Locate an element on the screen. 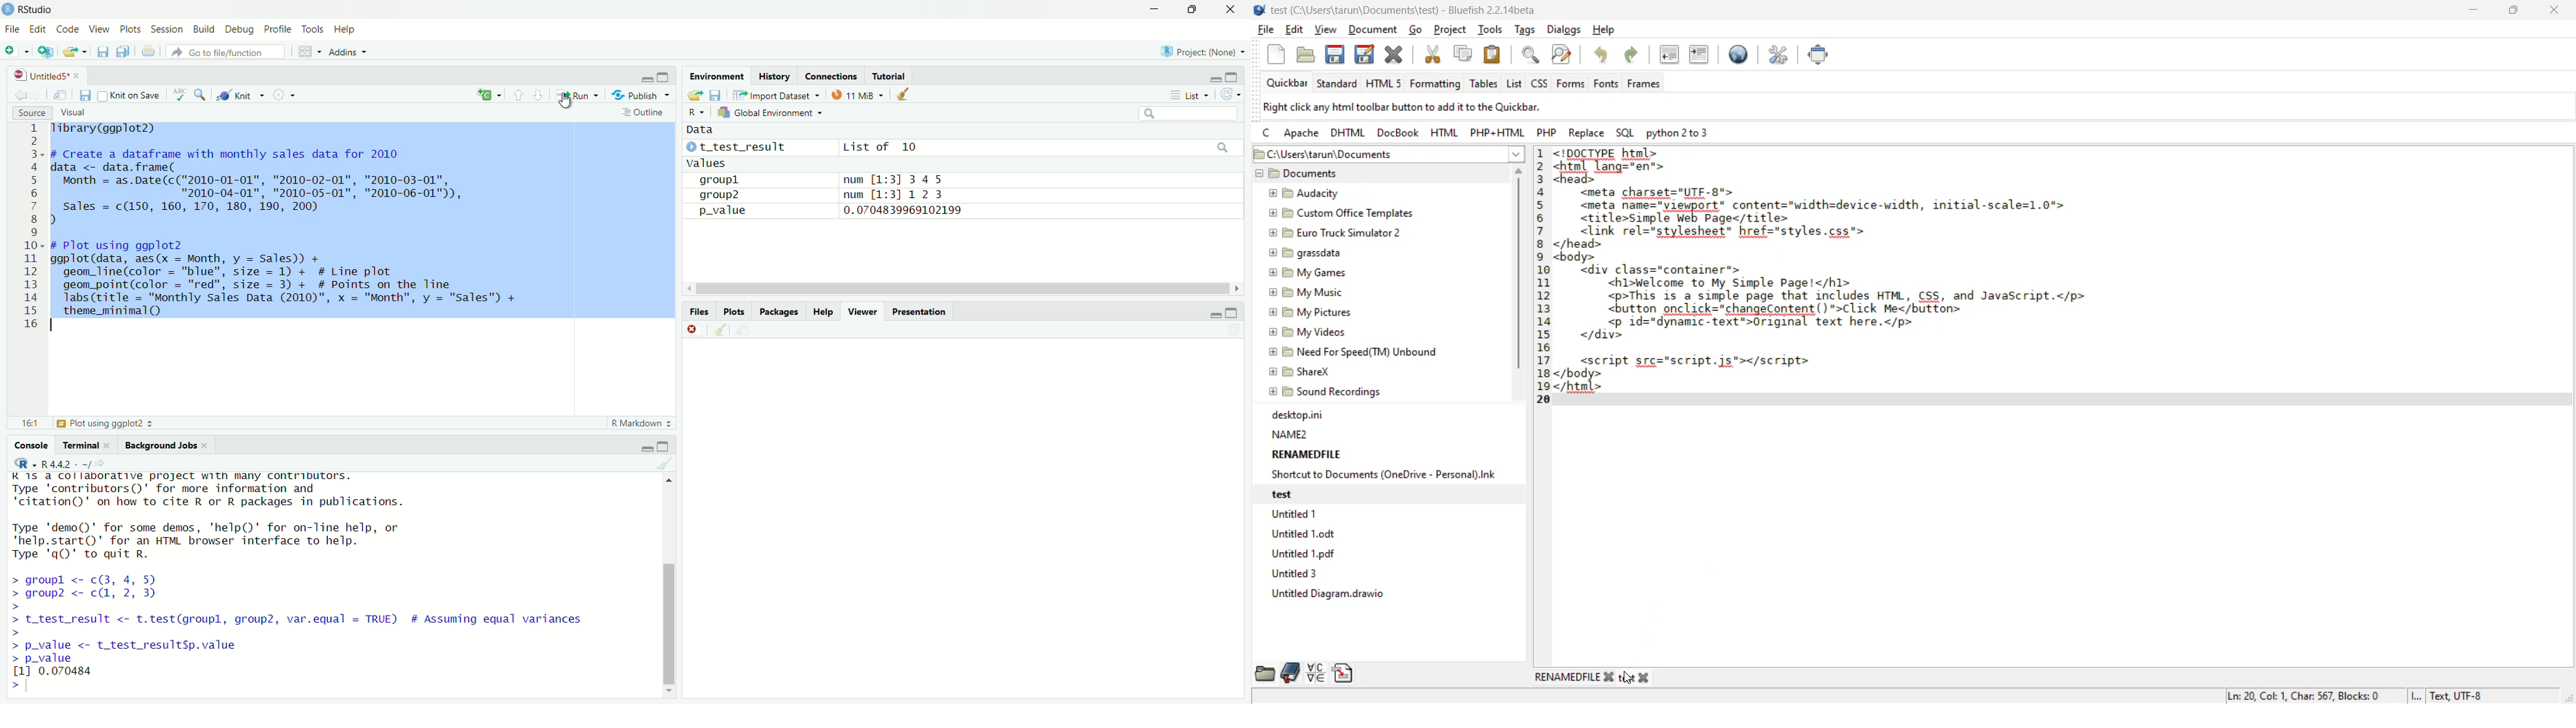 This screenshot has width=2576, height=728. search is located at coordinates (201, 95).